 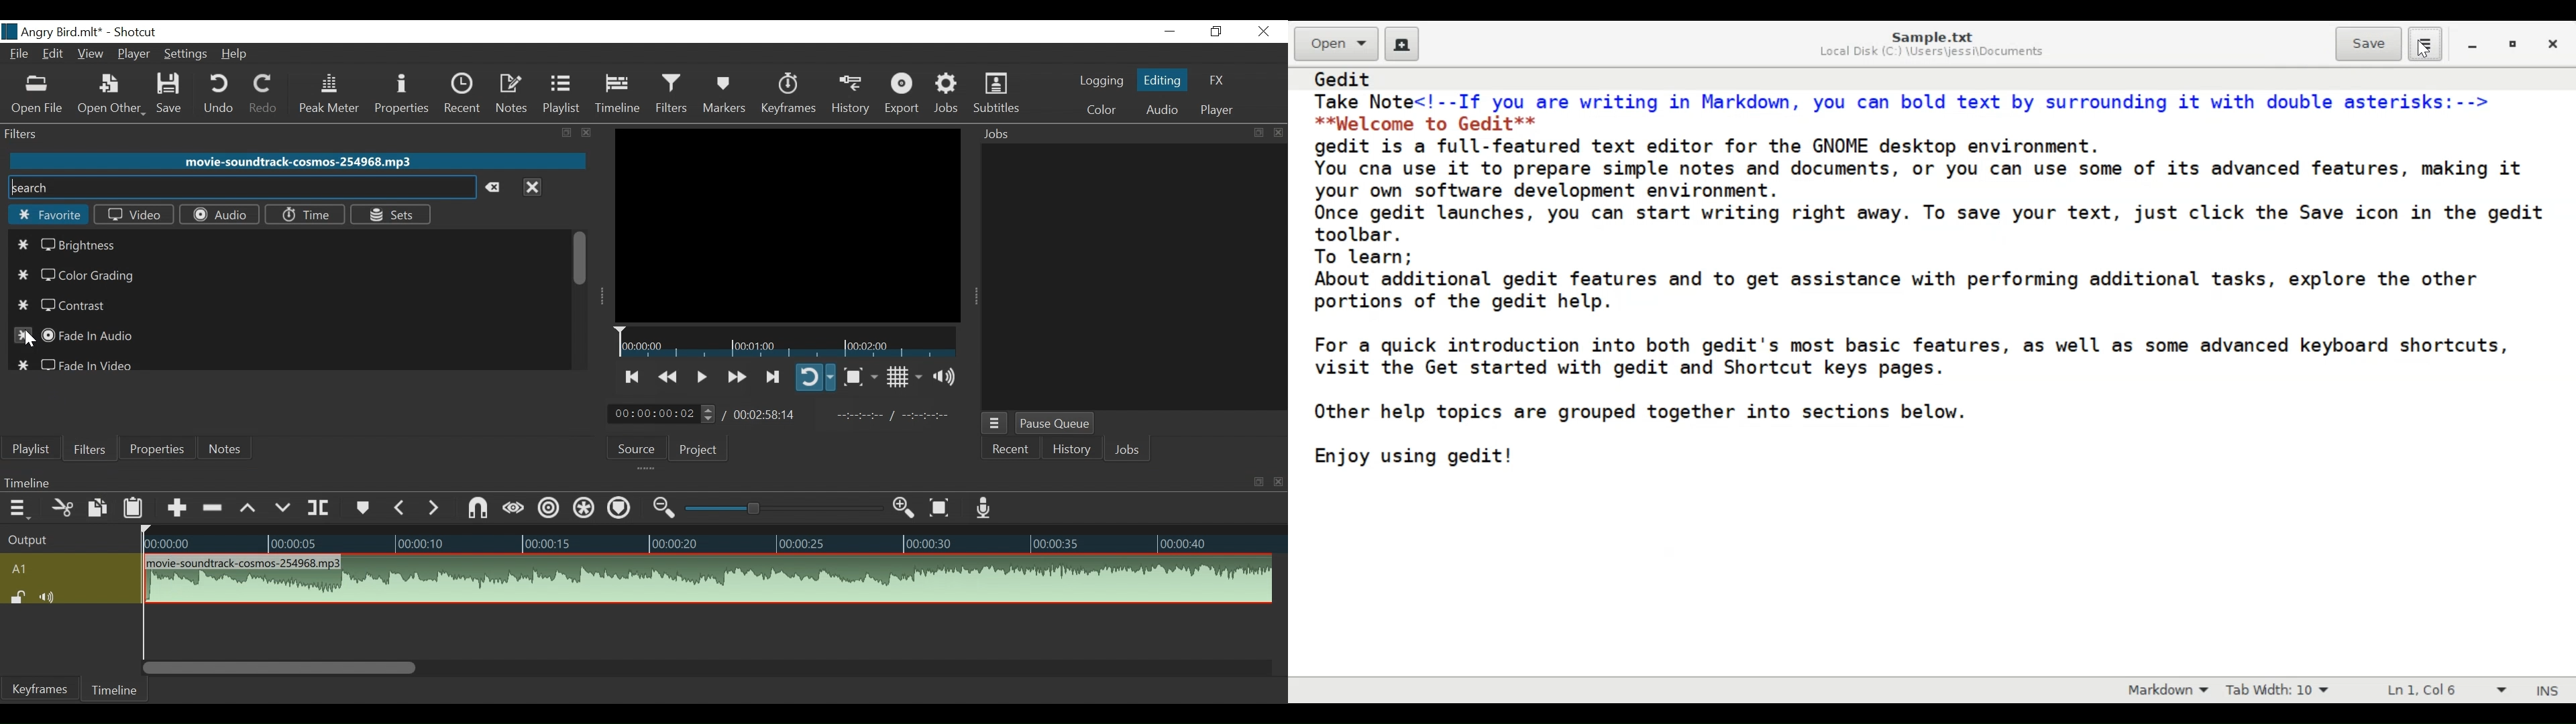 I want to click on Zoom timeline out, so click(x=662, y=509).